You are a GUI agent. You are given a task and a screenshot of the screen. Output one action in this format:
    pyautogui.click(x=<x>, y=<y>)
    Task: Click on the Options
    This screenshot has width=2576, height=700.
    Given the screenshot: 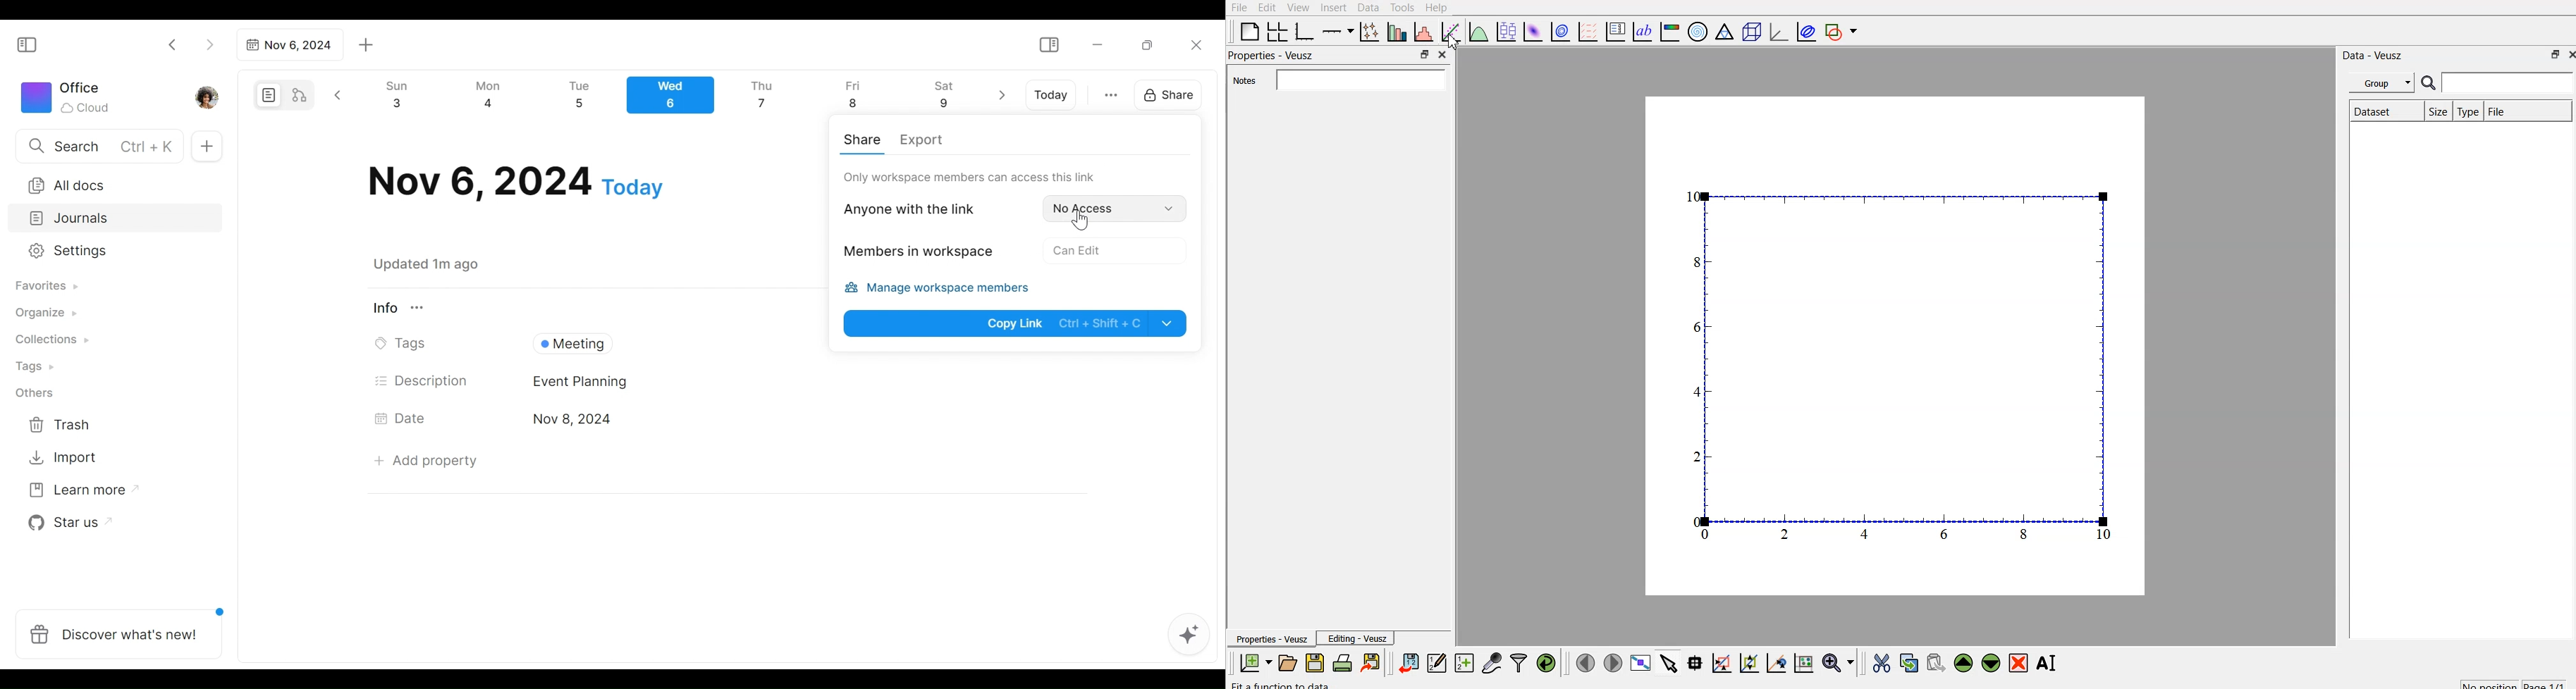 What is the action you would take?
    pyautogui.click(x=1113, y=207)
    